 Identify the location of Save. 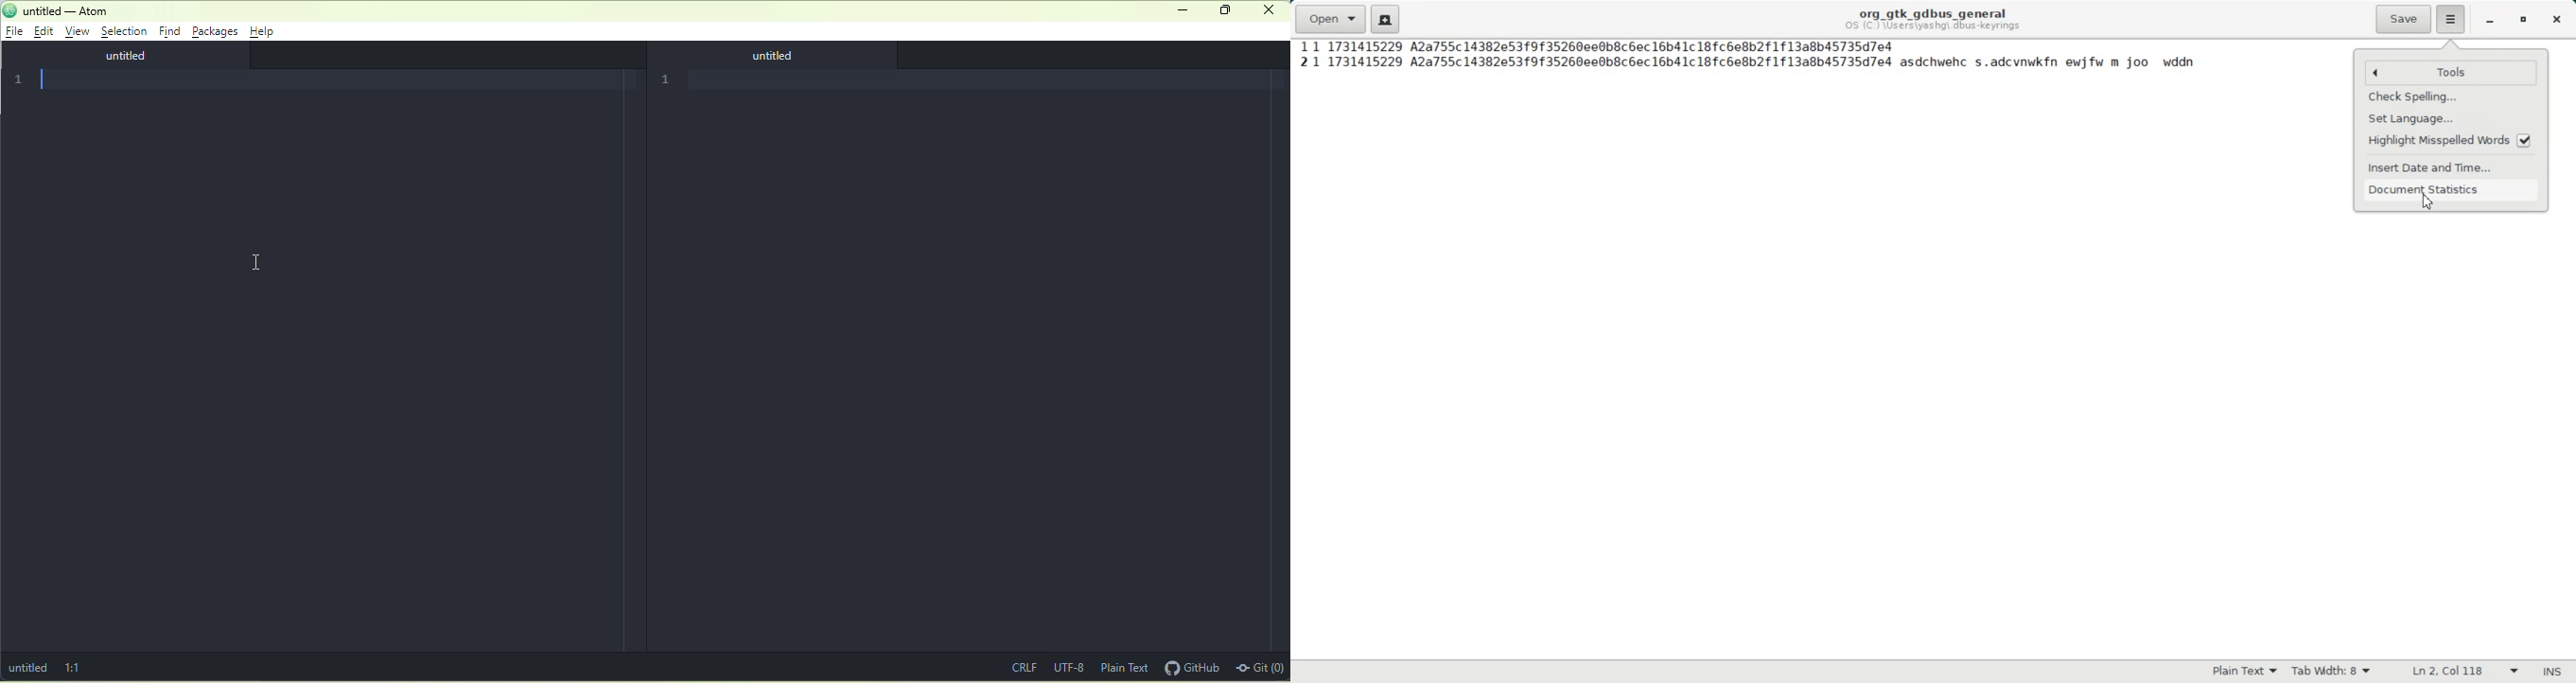
(2403, 19).